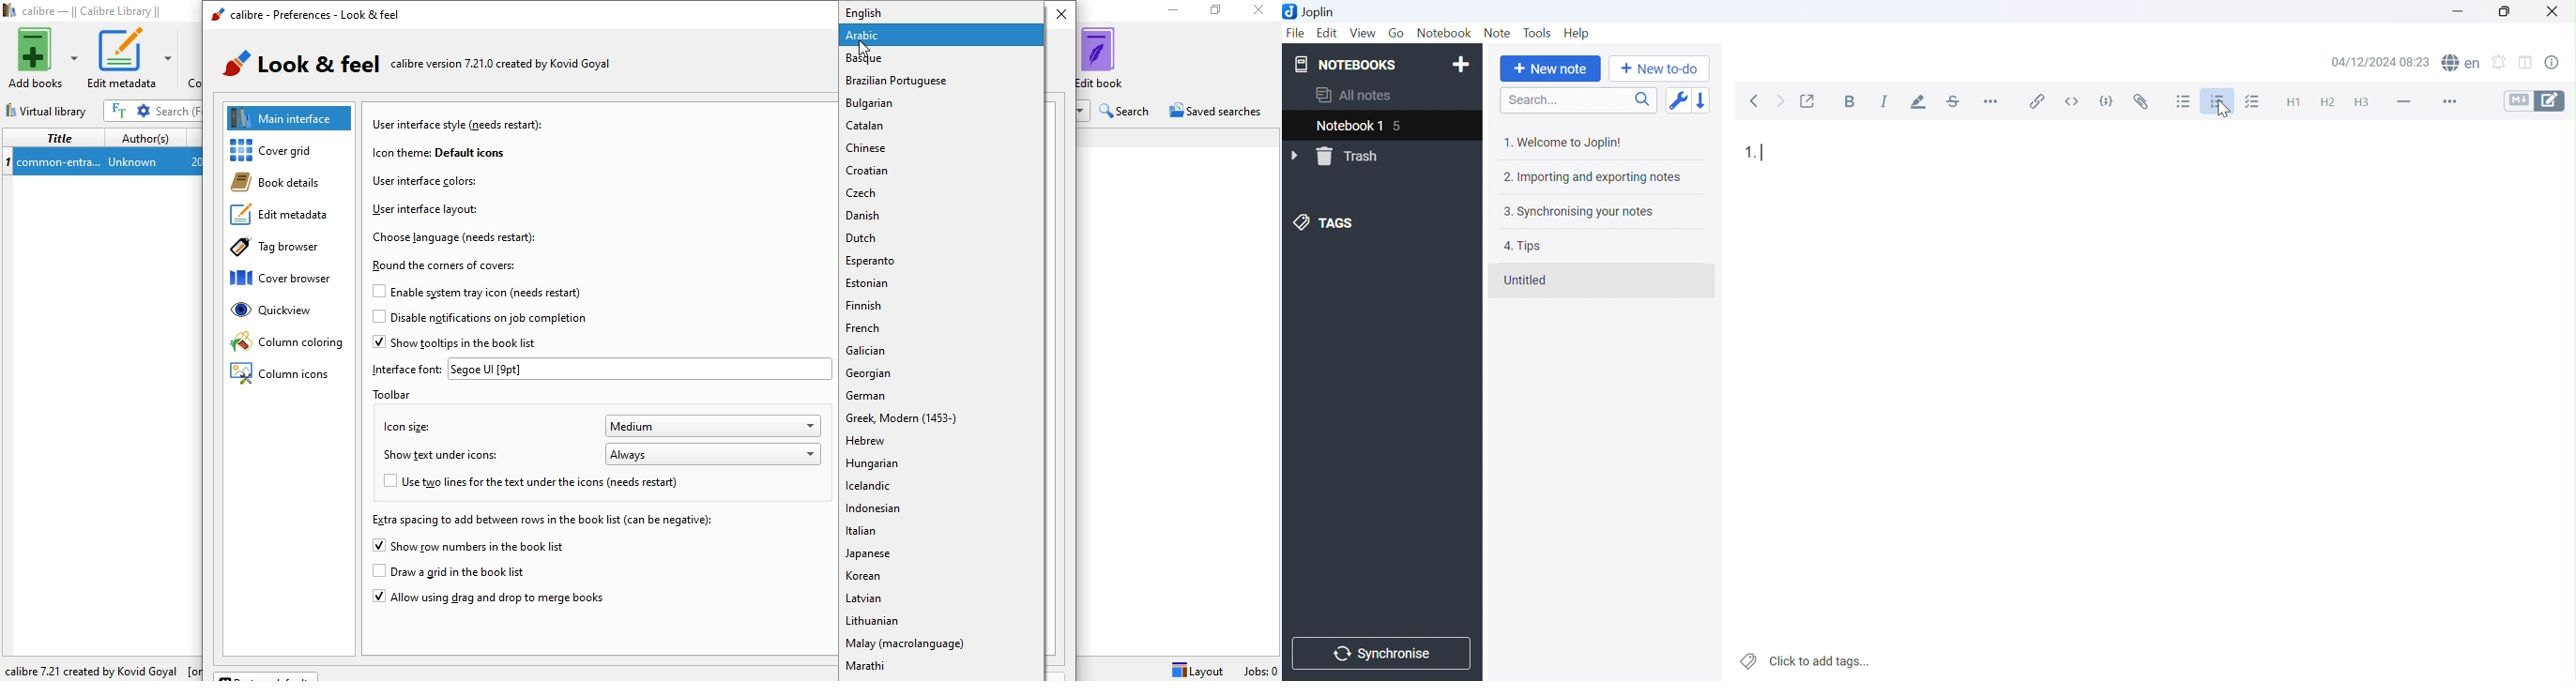  What do you see at coordinates (1806, 659) in the screenshot?
I see `Click to add tags` at bounding box center [1806, 659].